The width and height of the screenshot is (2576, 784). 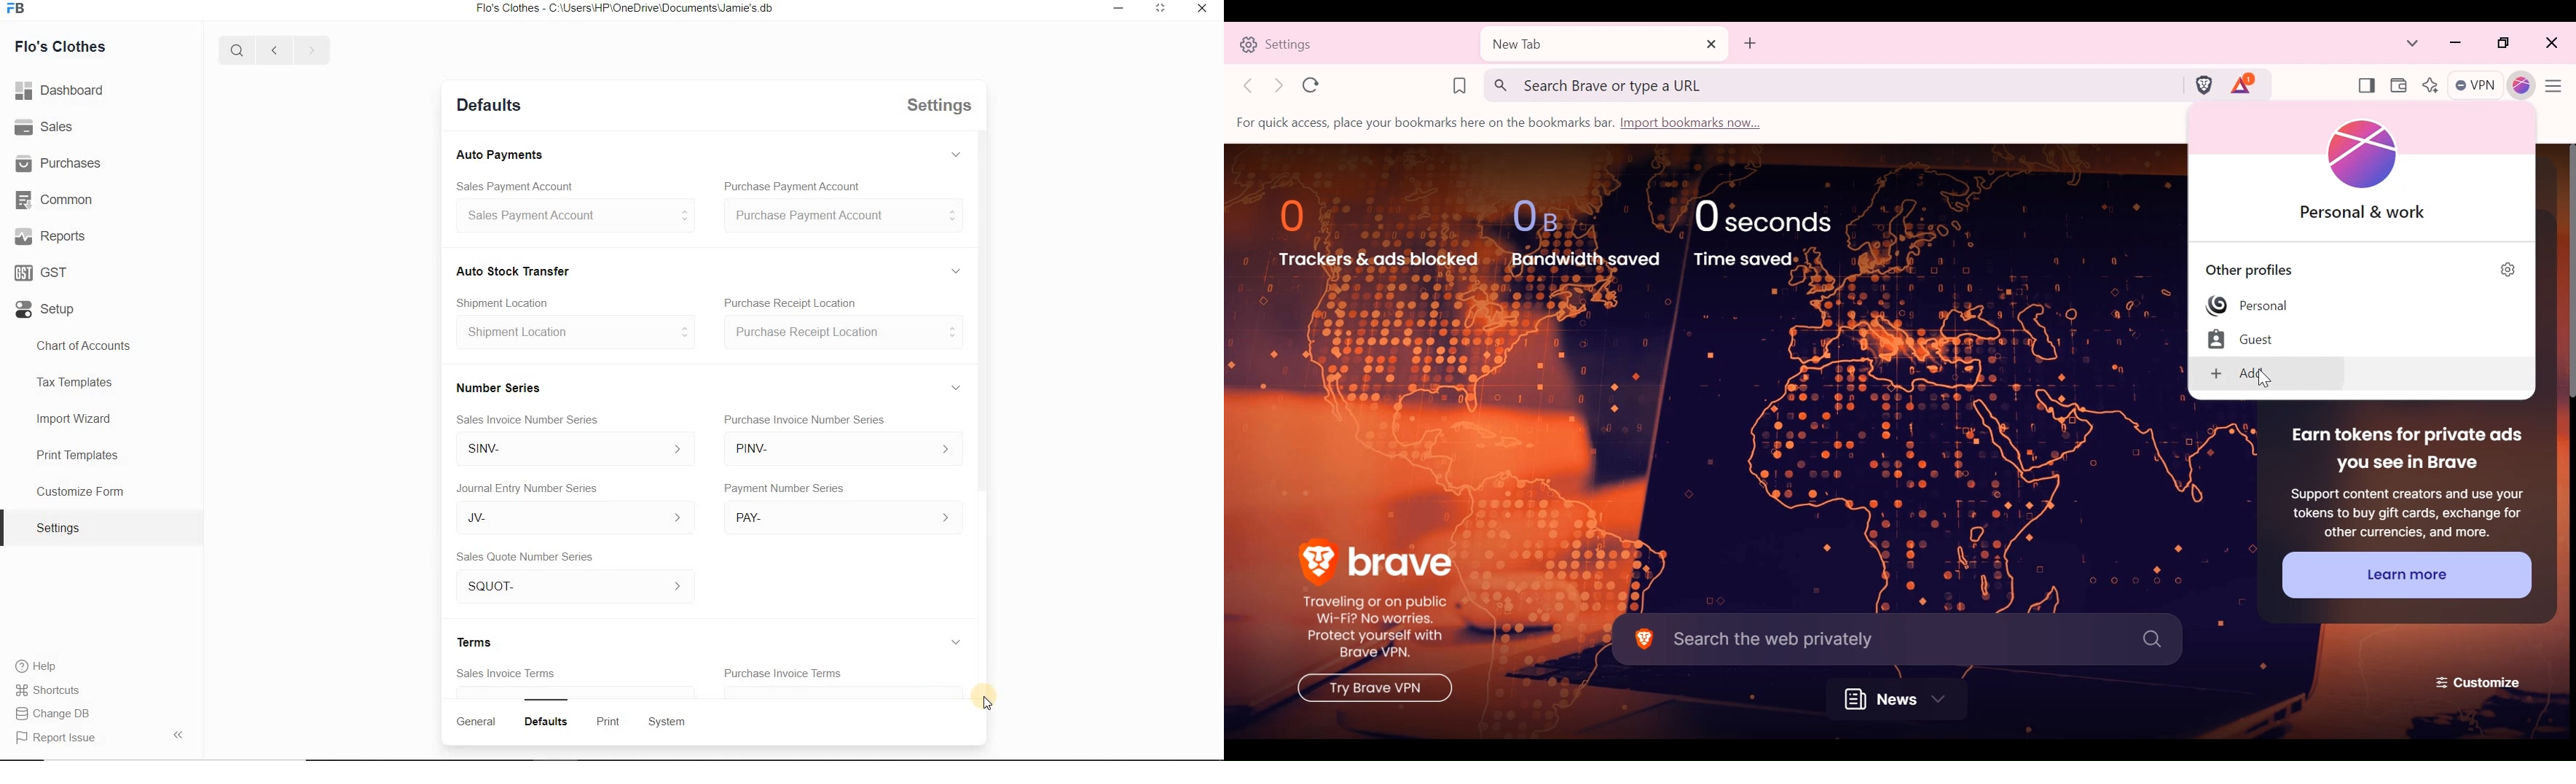 I want to click on FB logo, so click(x=20, y=9).